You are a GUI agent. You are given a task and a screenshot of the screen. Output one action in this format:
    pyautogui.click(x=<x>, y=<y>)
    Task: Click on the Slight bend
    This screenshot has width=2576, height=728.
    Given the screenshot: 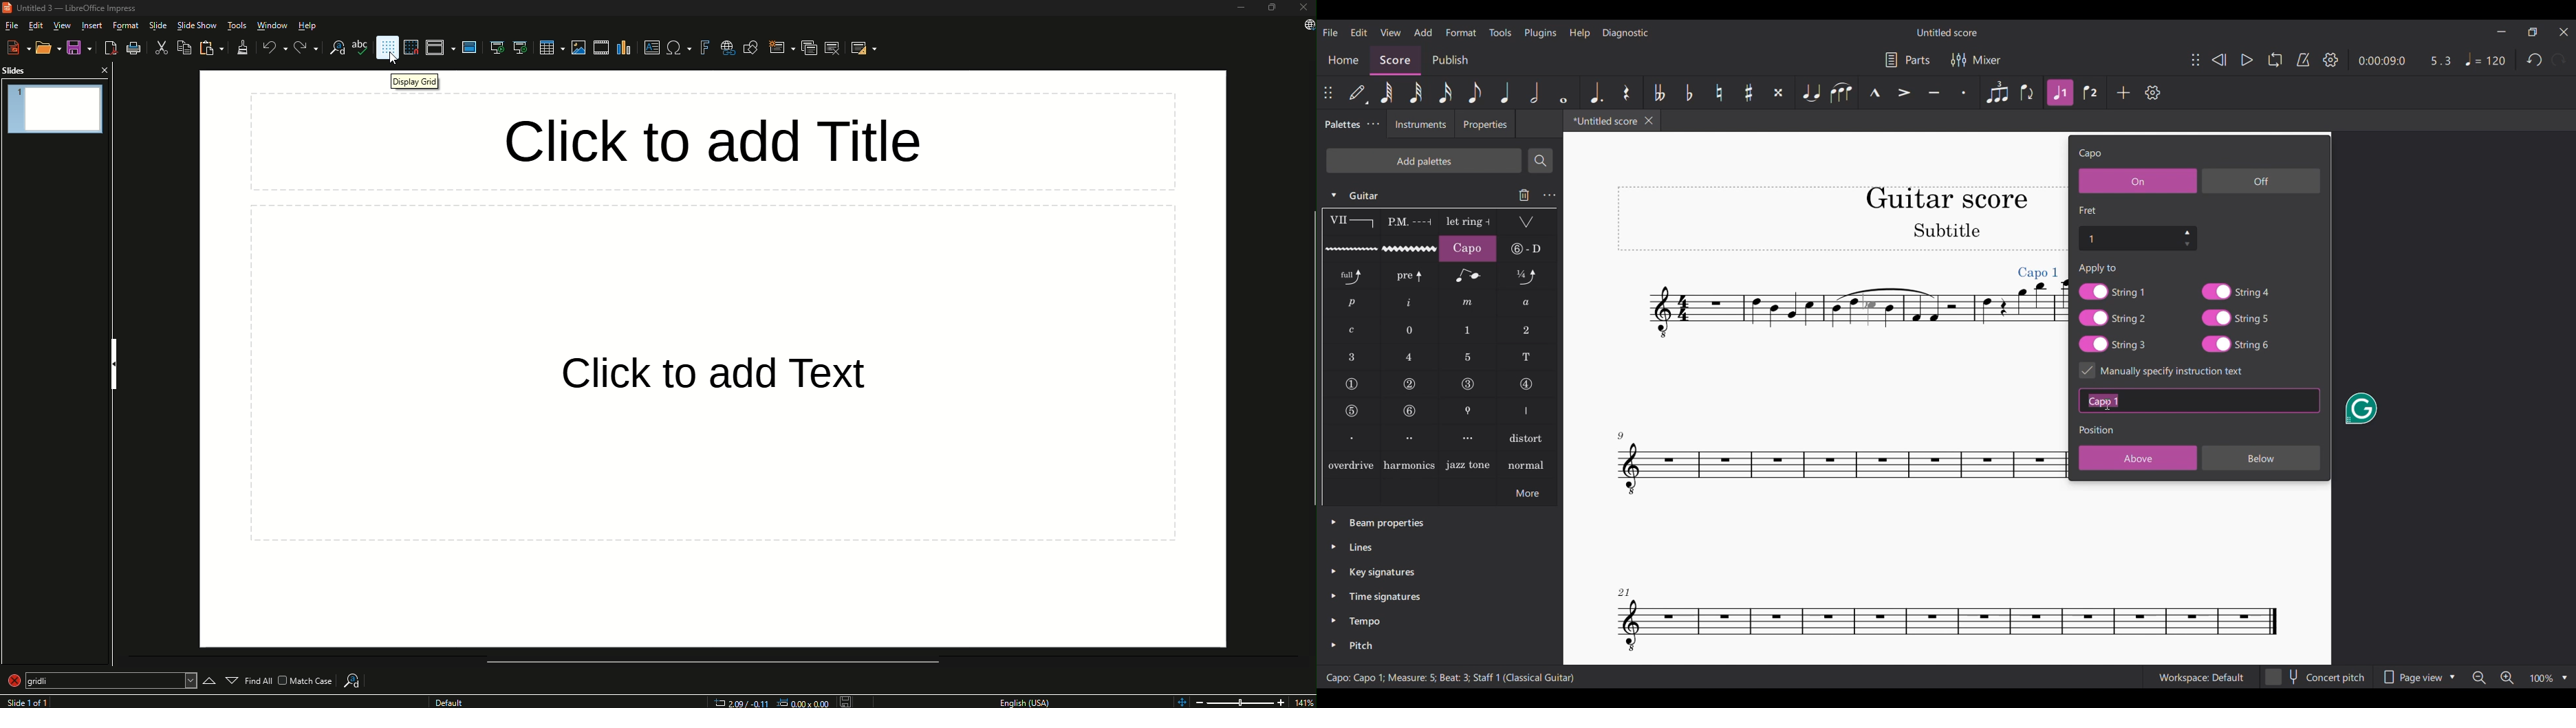 What is the action you would take?
    pyautogui.click(x=1527, y=275)
    